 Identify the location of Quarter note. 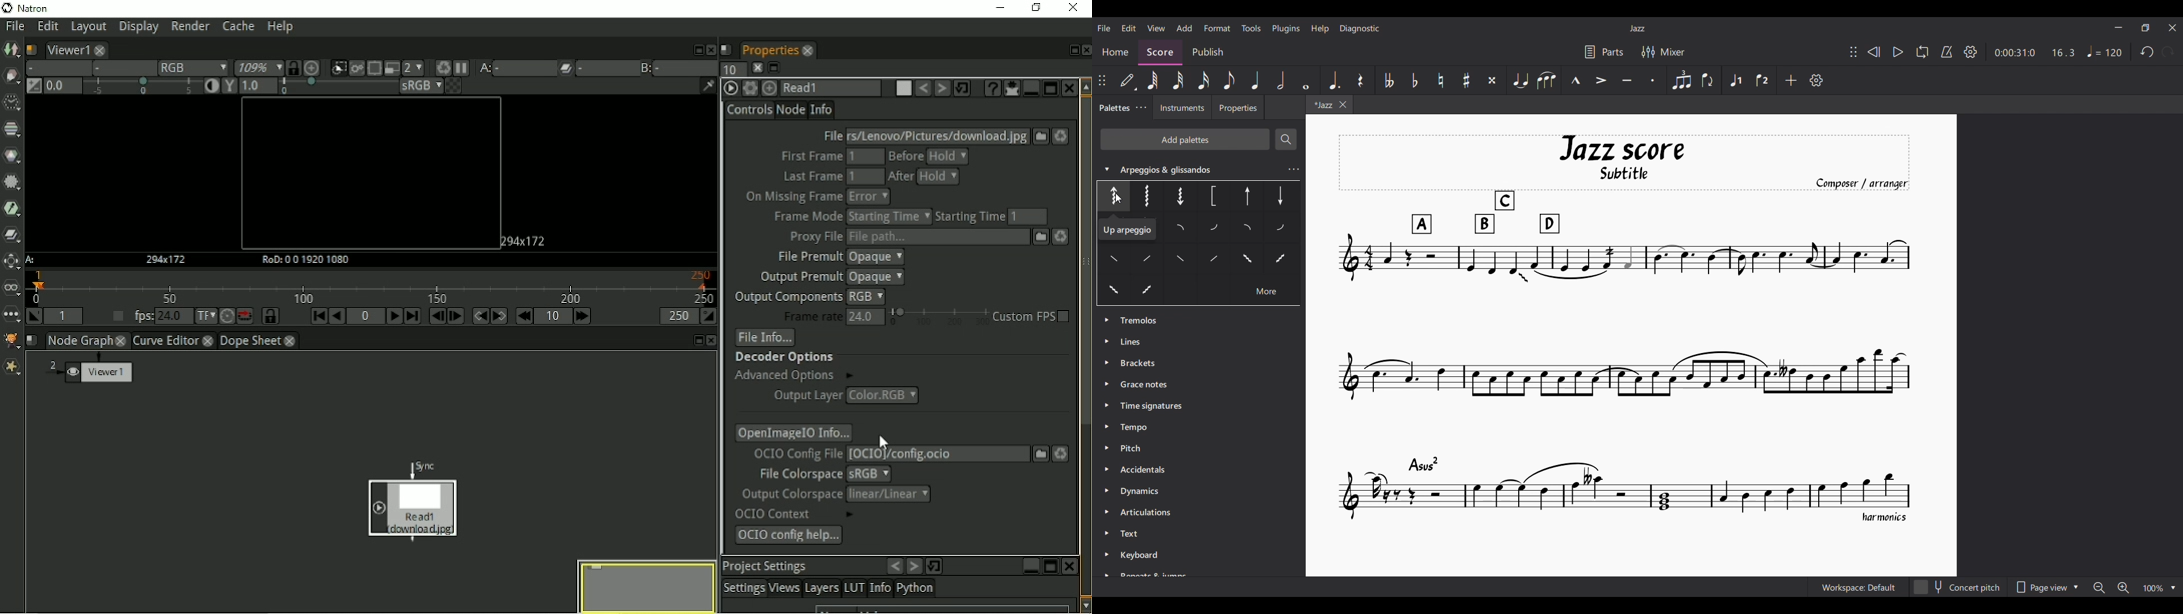
(1256, 80).